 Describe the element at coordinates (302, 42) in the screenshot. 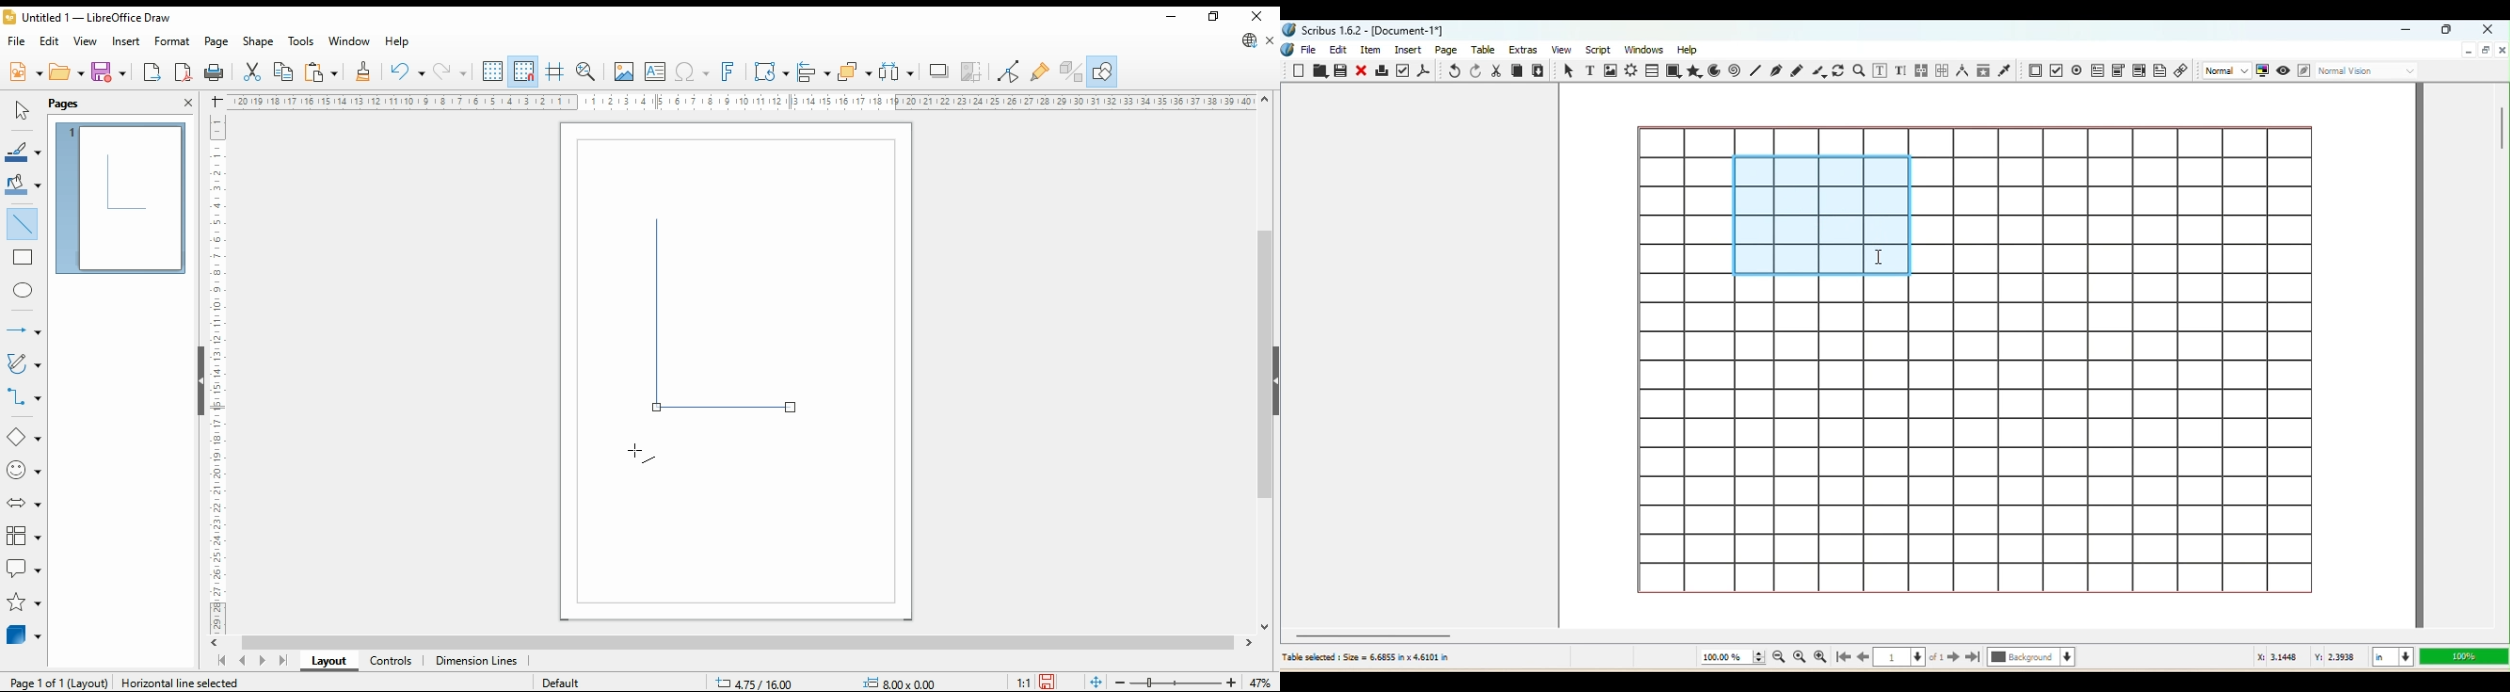

I see `tools` at that location.